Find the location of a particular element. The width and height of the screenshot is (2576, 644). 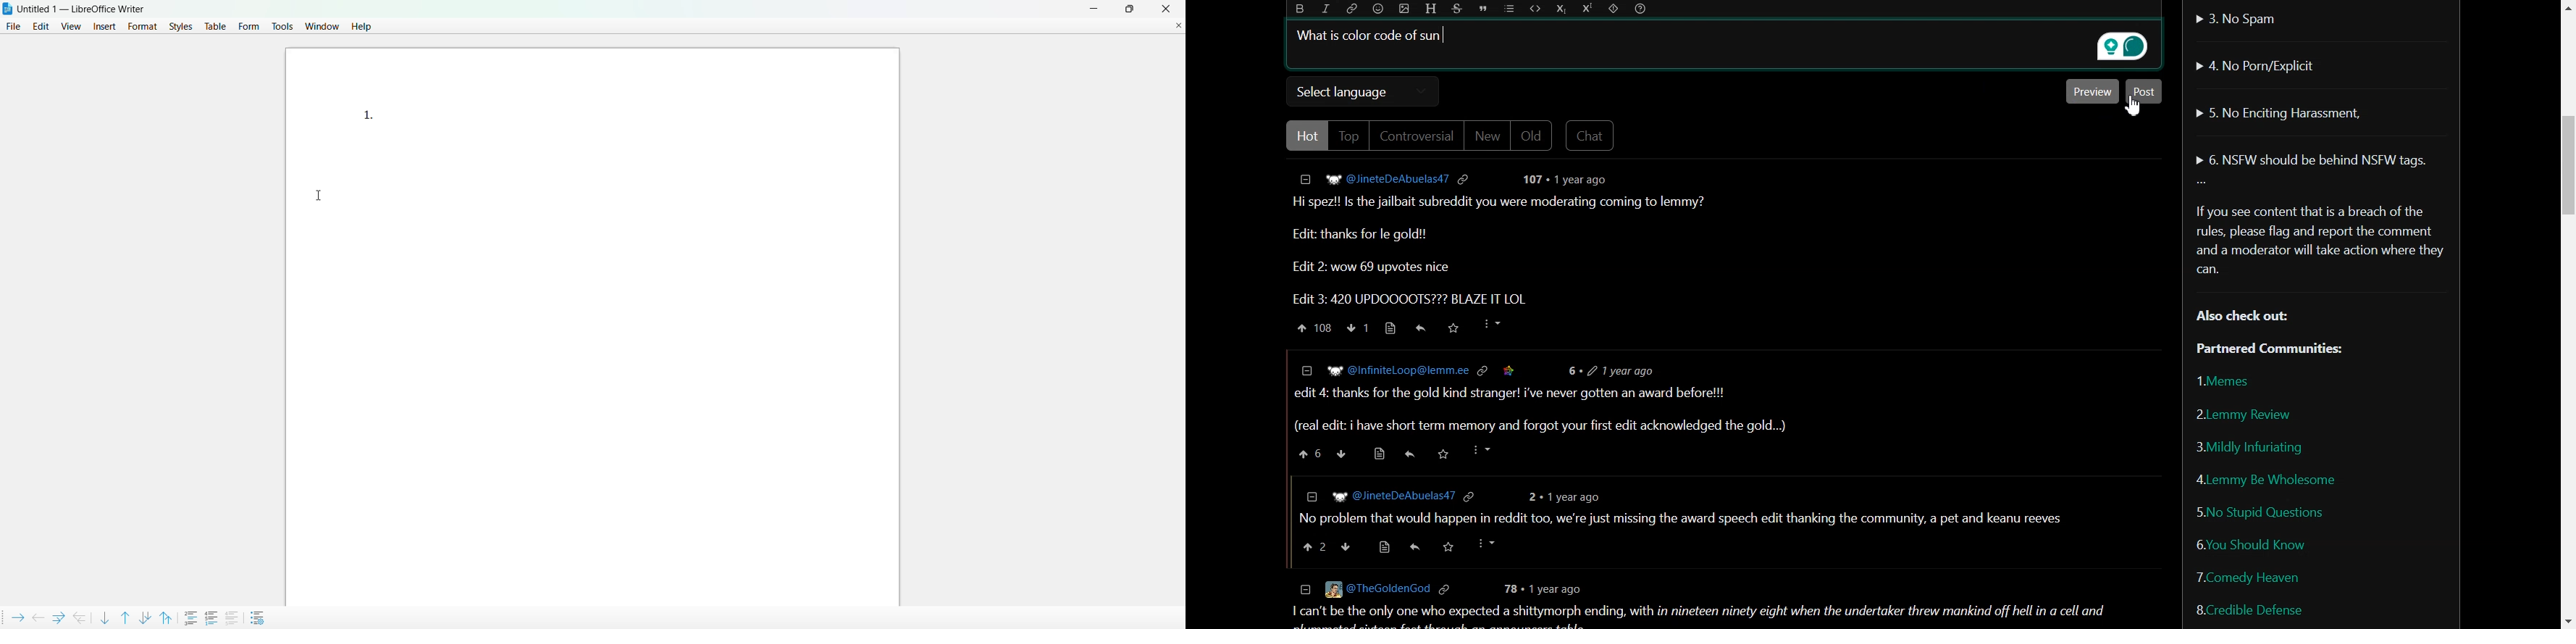

canvas is located at coordinates (663, 334).